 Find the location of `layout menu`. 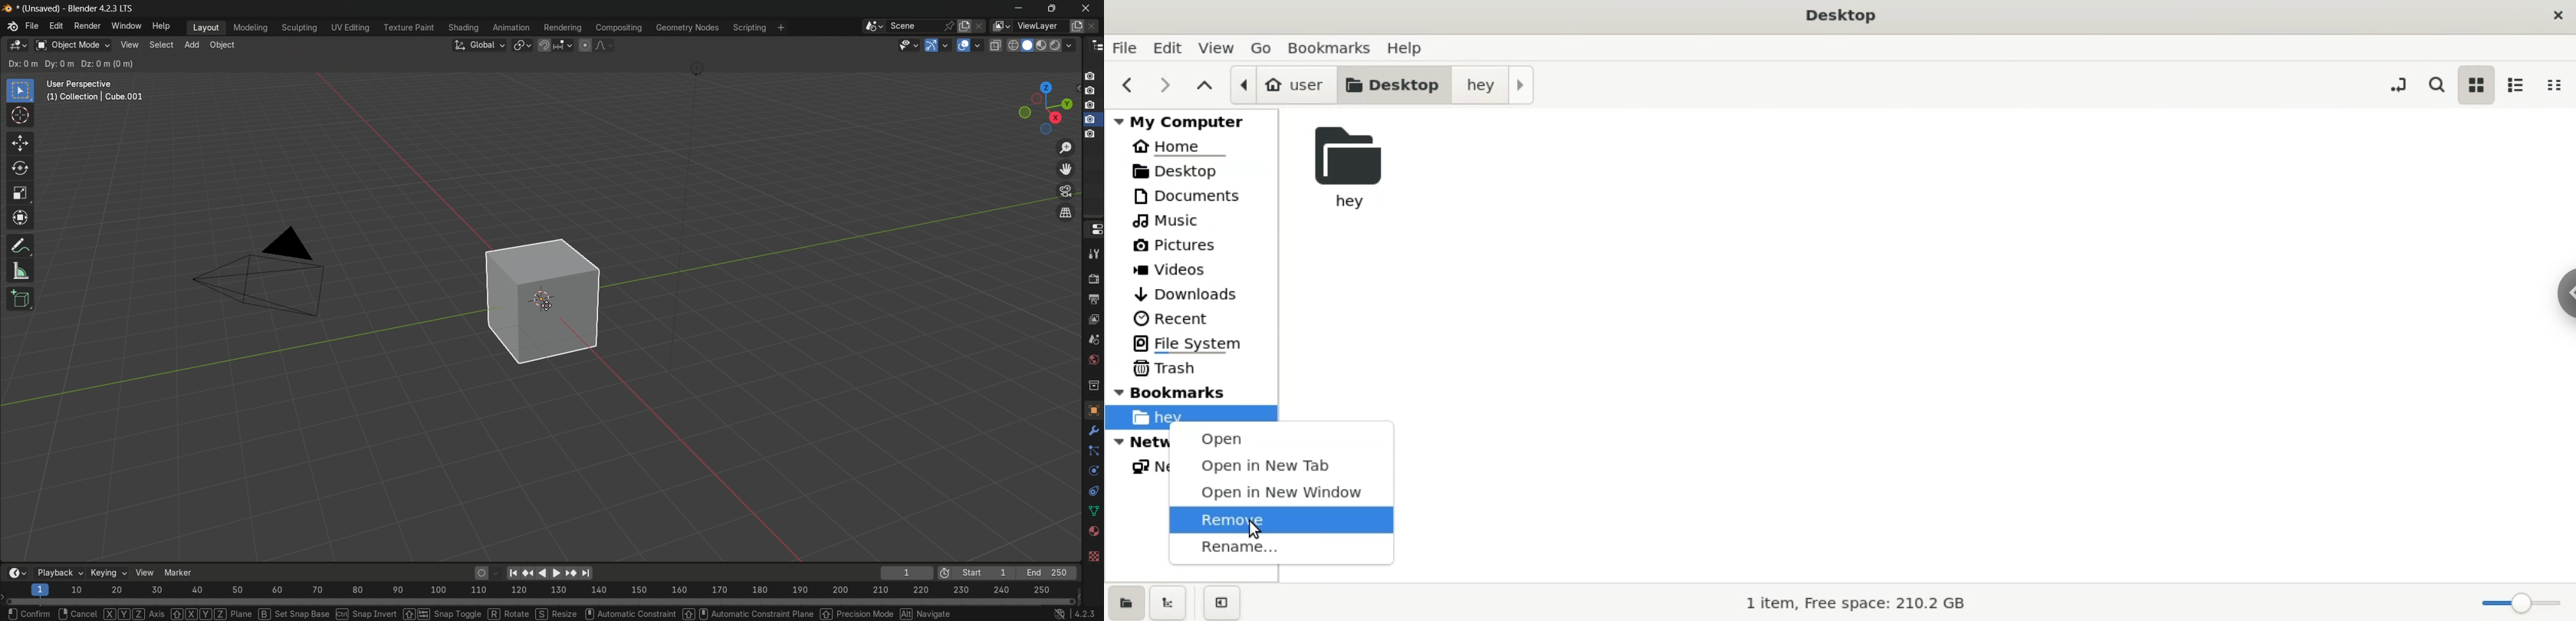

layout menu is located at coordinates (204, 28).